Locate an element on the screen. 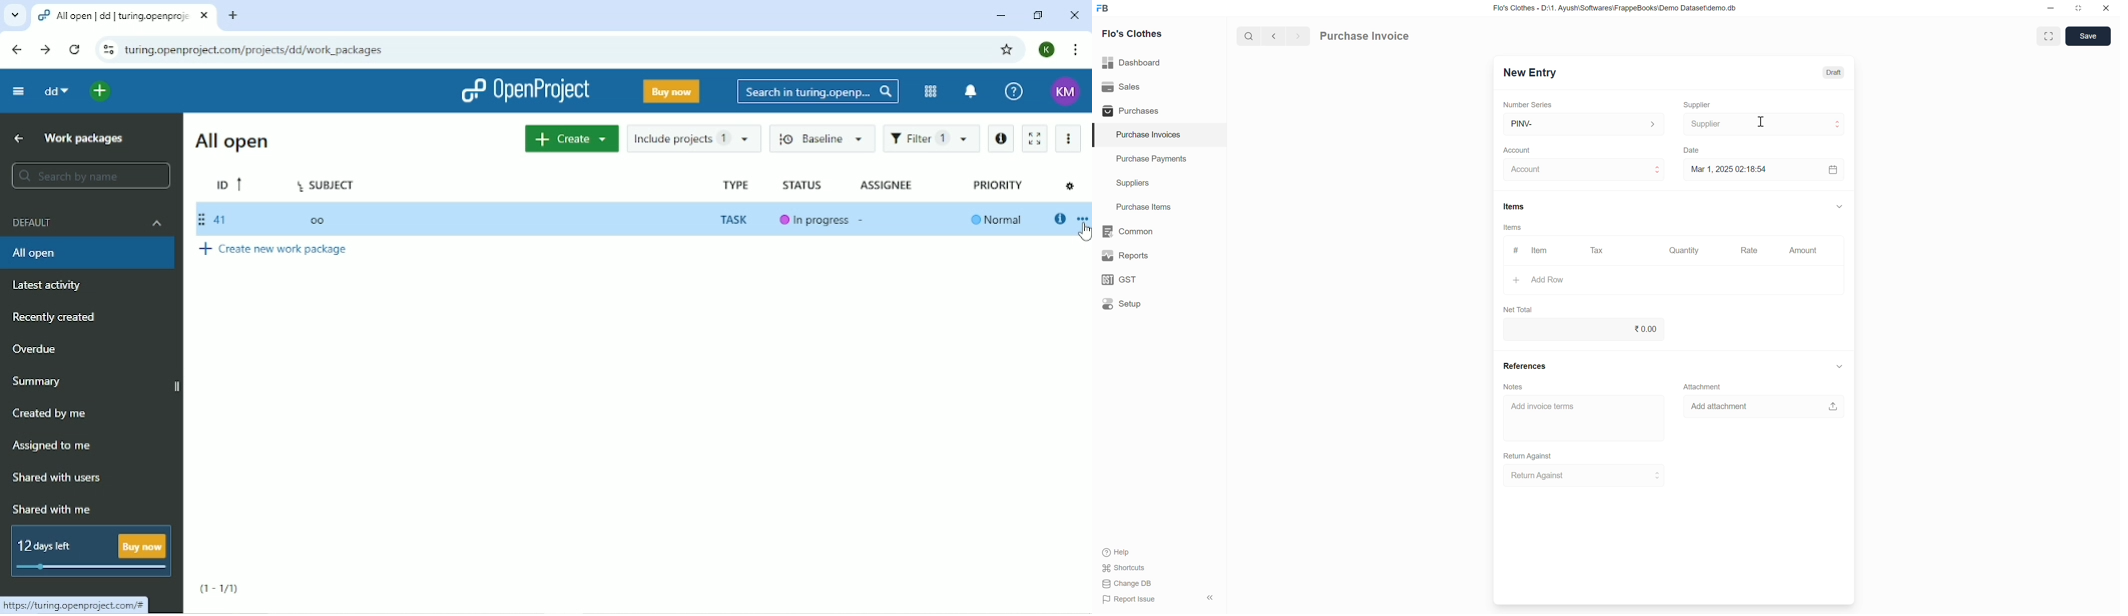 The height and width of the screenshot is (616, 2128). Supplier is located at coordinates (1765, 124).